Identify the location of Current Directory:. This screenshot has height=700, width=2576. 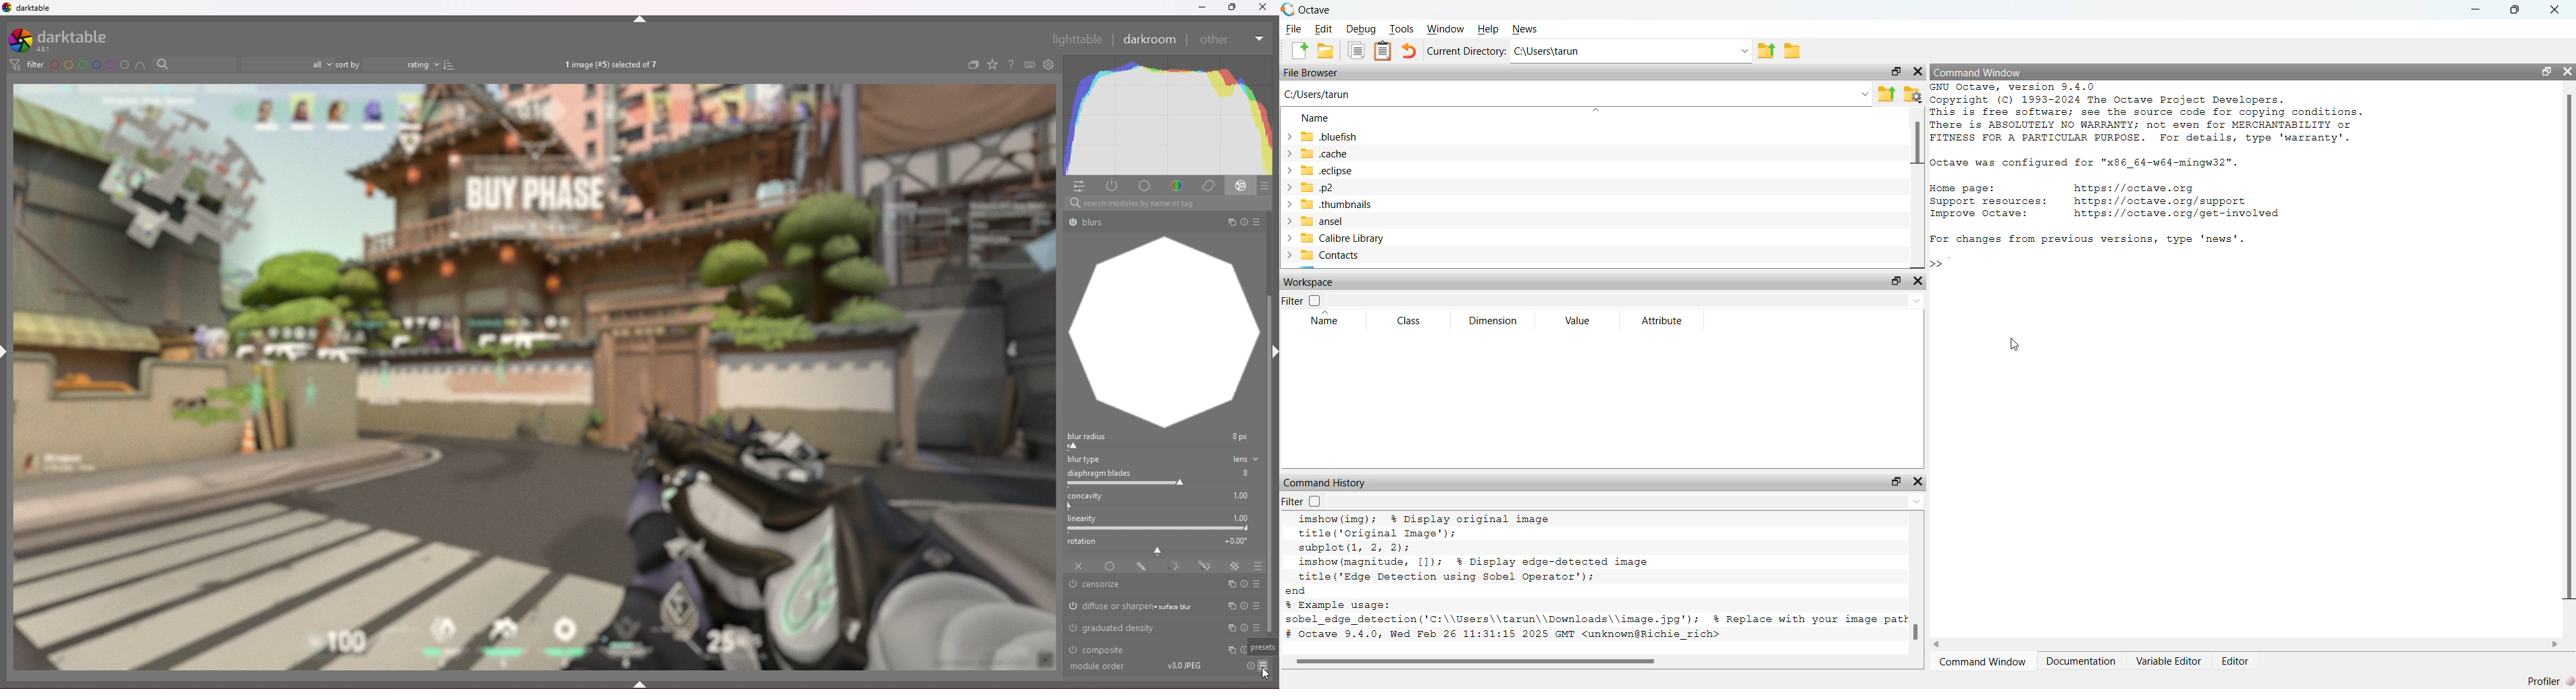
(1465, 52).